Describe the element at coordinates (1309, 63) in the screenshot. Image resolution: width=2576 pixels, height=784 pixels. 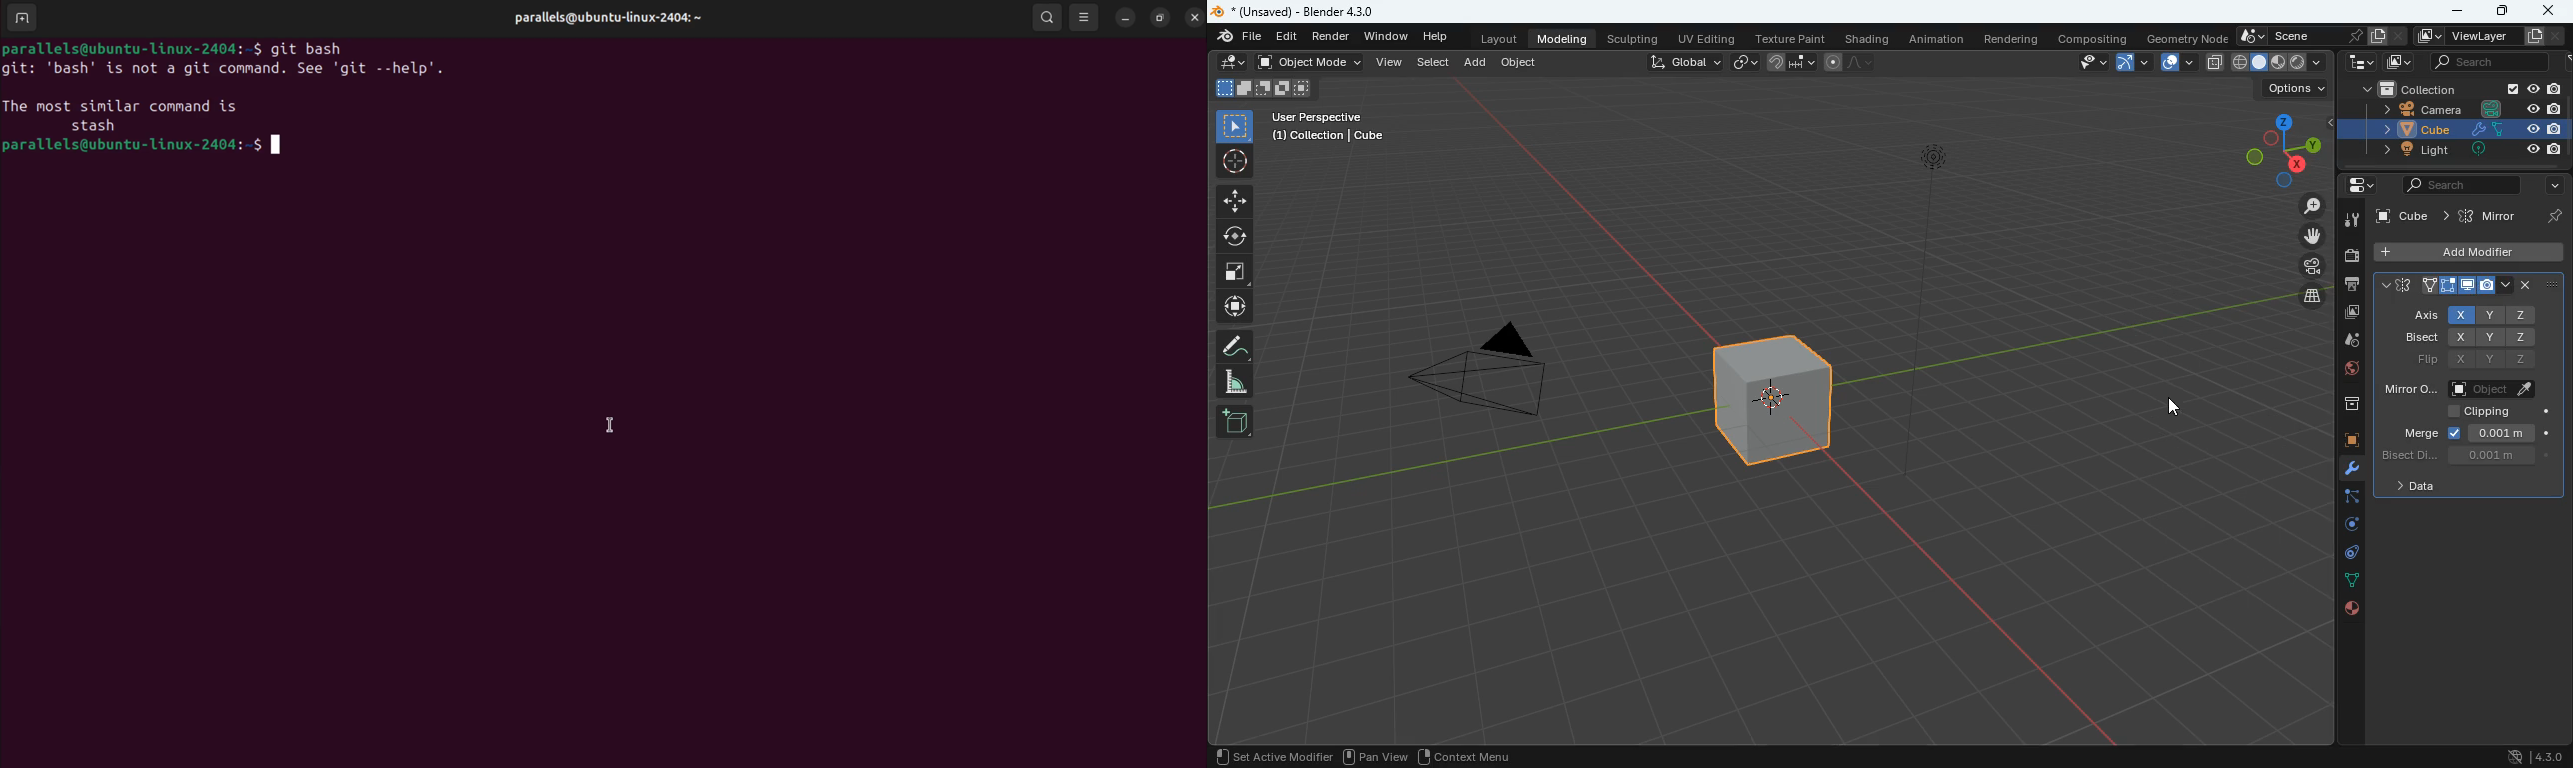
I see `object mode` at that location.